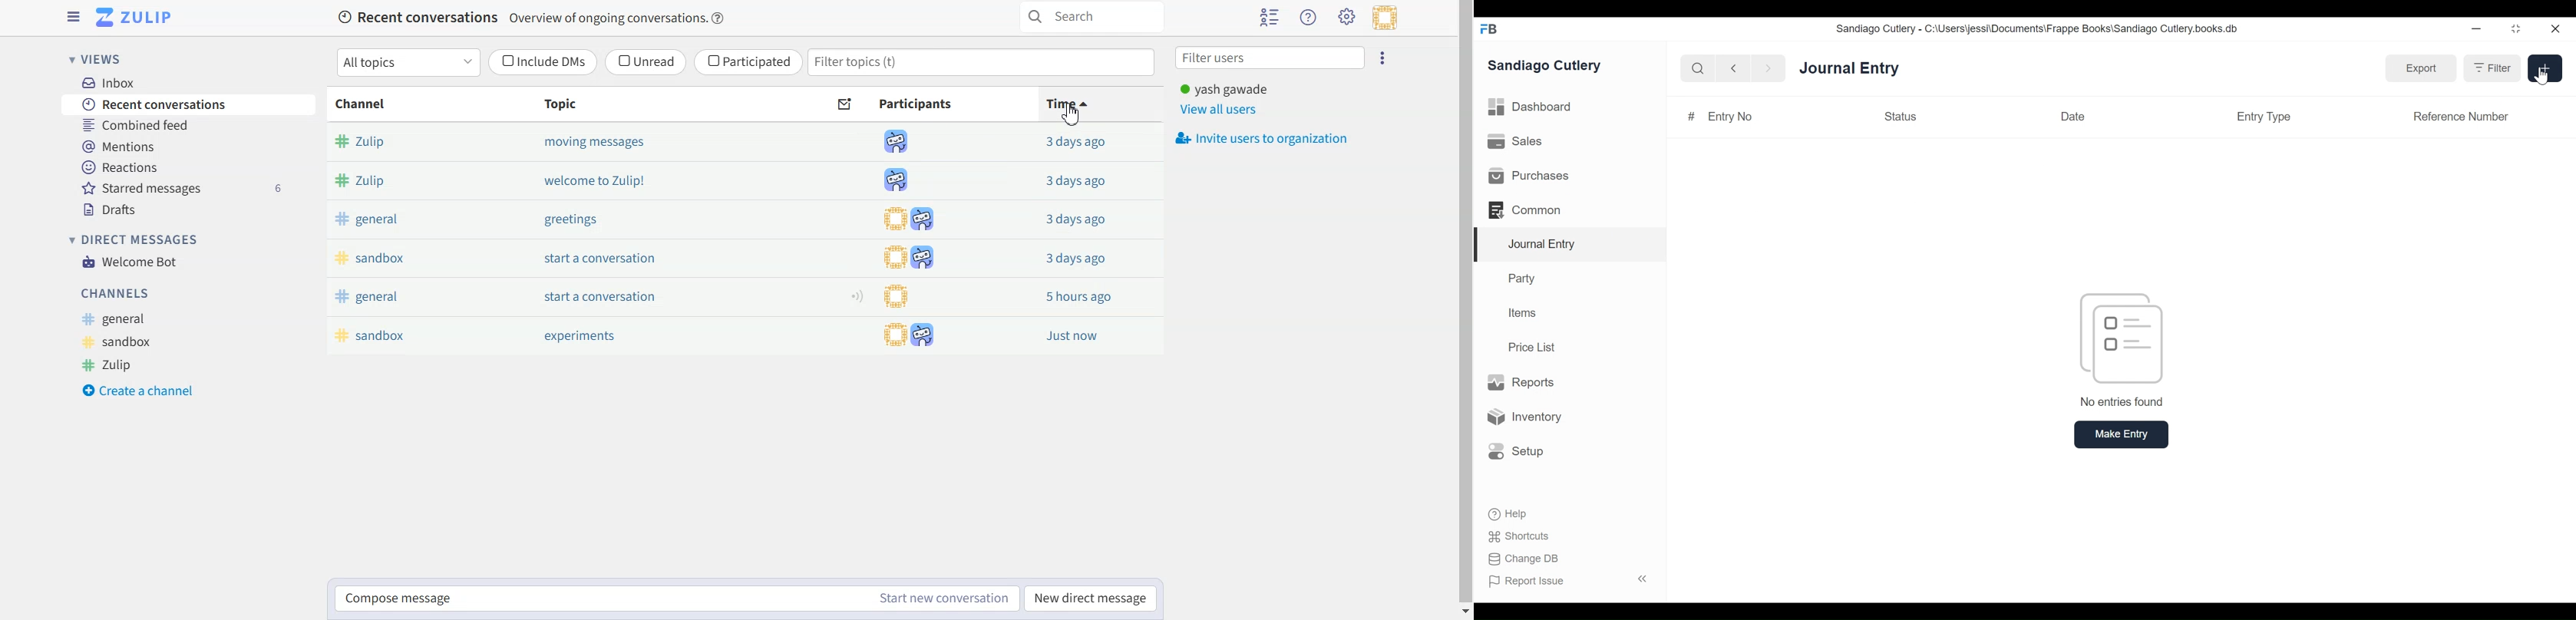 The width and height of the screenshot is (2576, 644). Describe the element at coordinates (1523, 417) in the screenshot. I see `Inventory` at that location.